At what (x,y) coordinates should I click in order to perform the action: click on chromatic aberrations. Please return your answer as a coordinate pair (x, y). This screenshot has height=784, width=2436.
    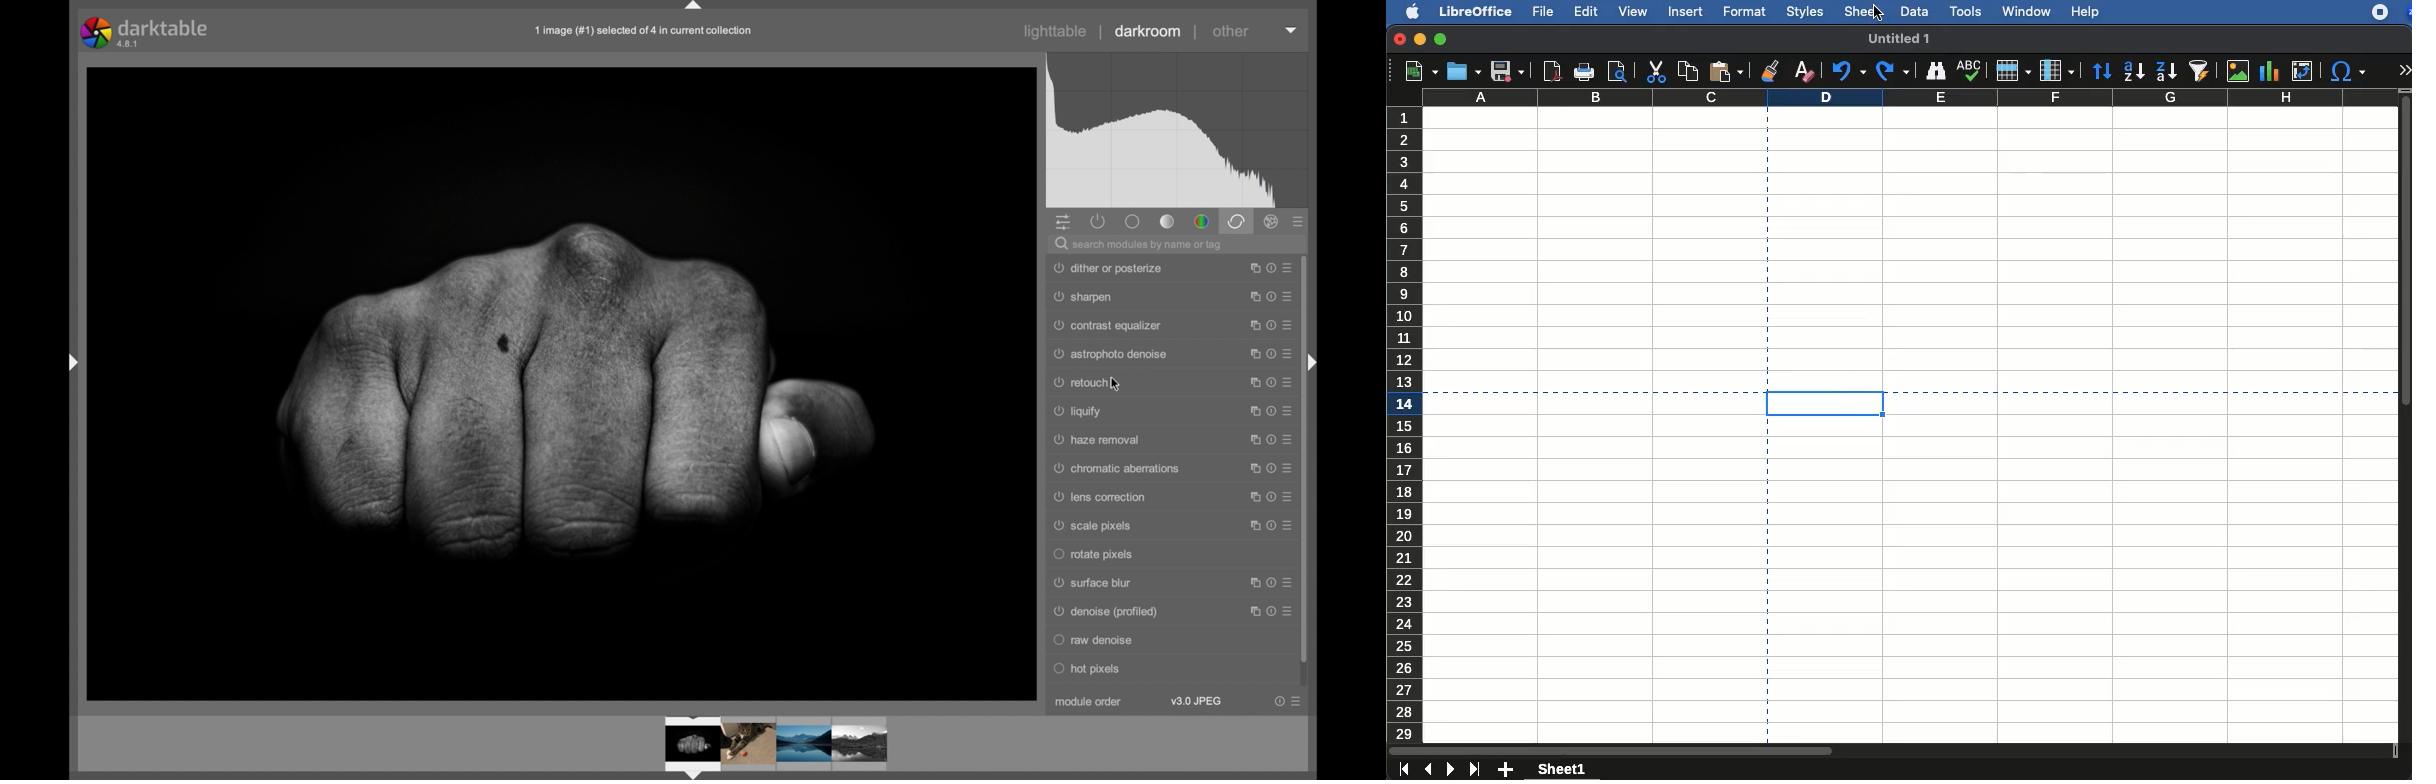
    Looking at the image, I should click on (1118, 468).